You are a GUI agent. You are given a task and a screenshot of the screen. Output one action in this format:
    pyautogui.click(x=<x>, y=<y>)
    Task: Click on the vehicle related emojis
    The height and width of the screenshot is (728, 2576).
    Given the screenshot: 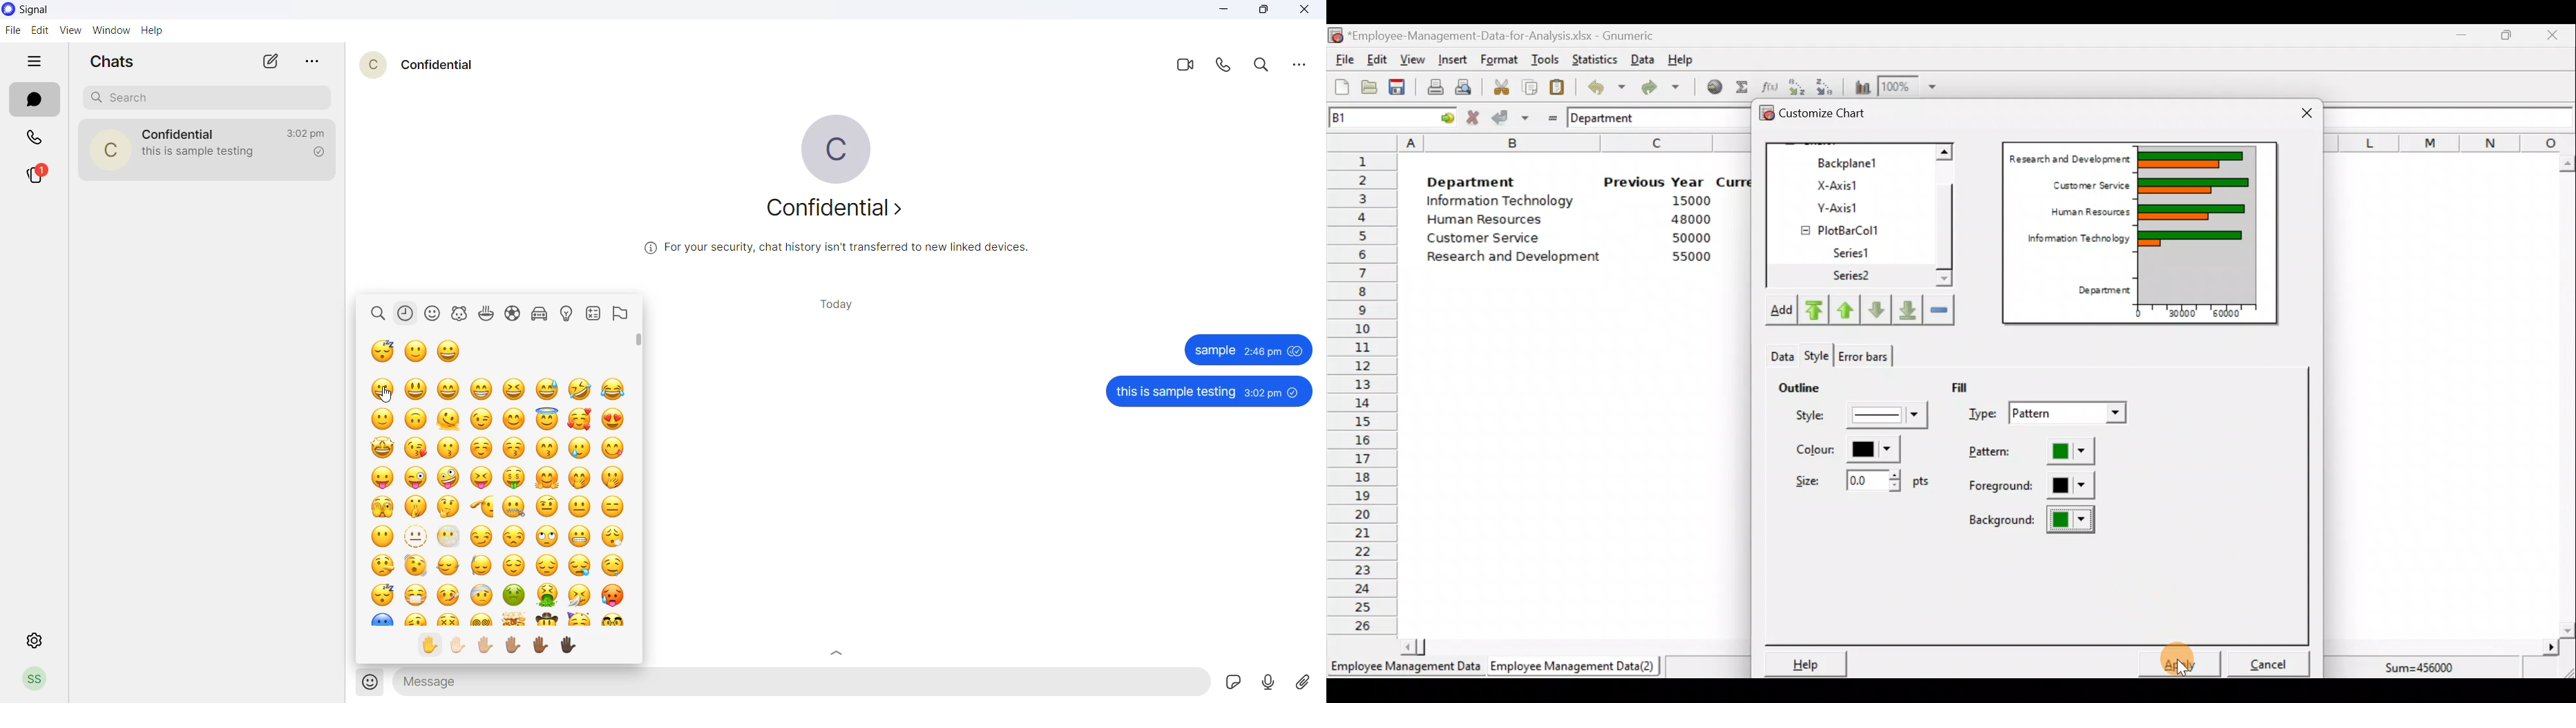 What is the action you would take?
    pyautogui.click(x=542, y=314)
    